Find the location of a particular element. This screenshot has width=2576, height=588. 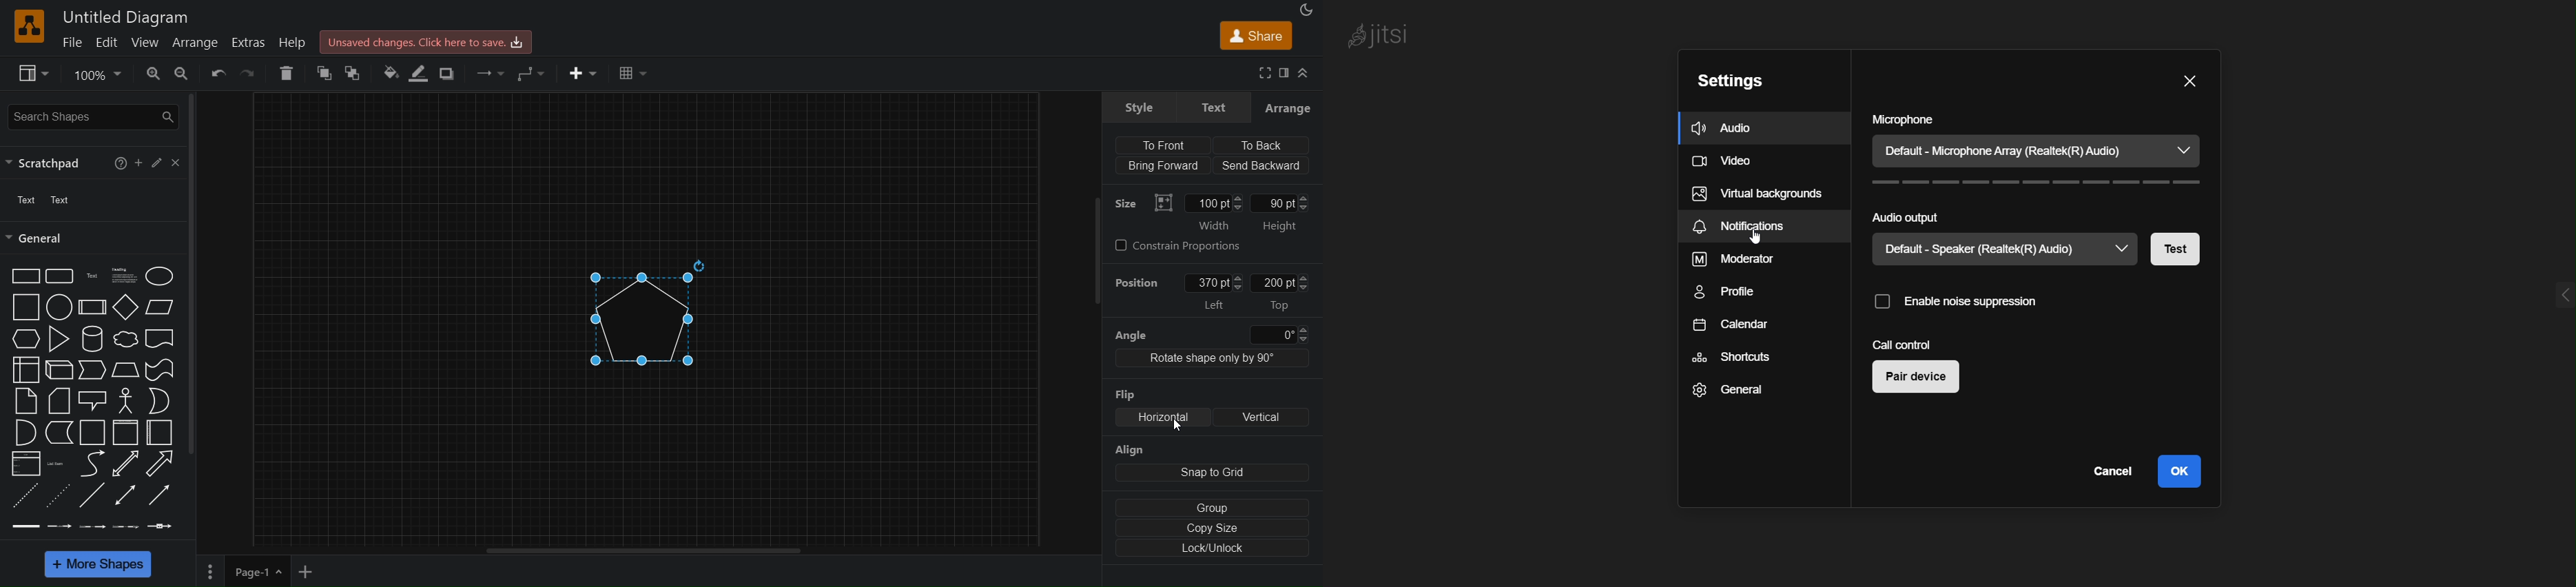

Connector with labels is located at coordinates (59, 526).